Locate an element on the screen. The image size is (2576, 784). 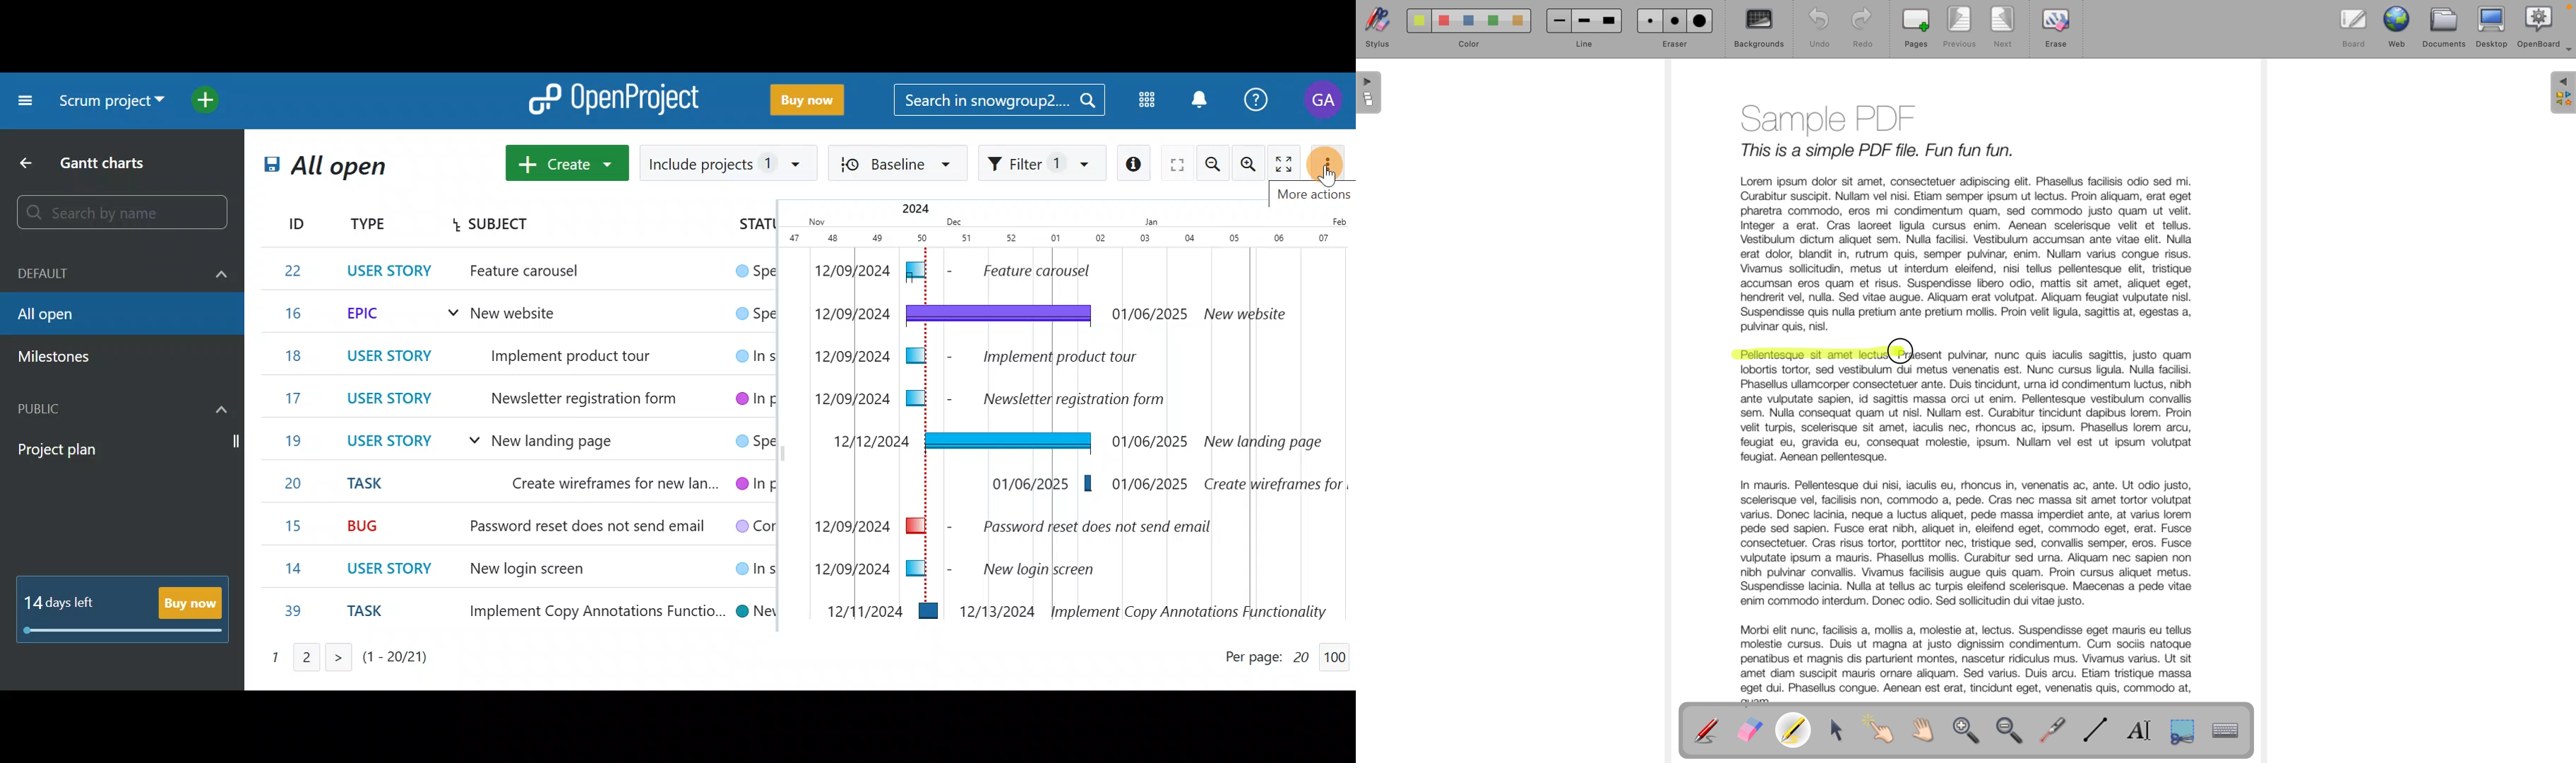
Public is located at coordinates (124, 406).